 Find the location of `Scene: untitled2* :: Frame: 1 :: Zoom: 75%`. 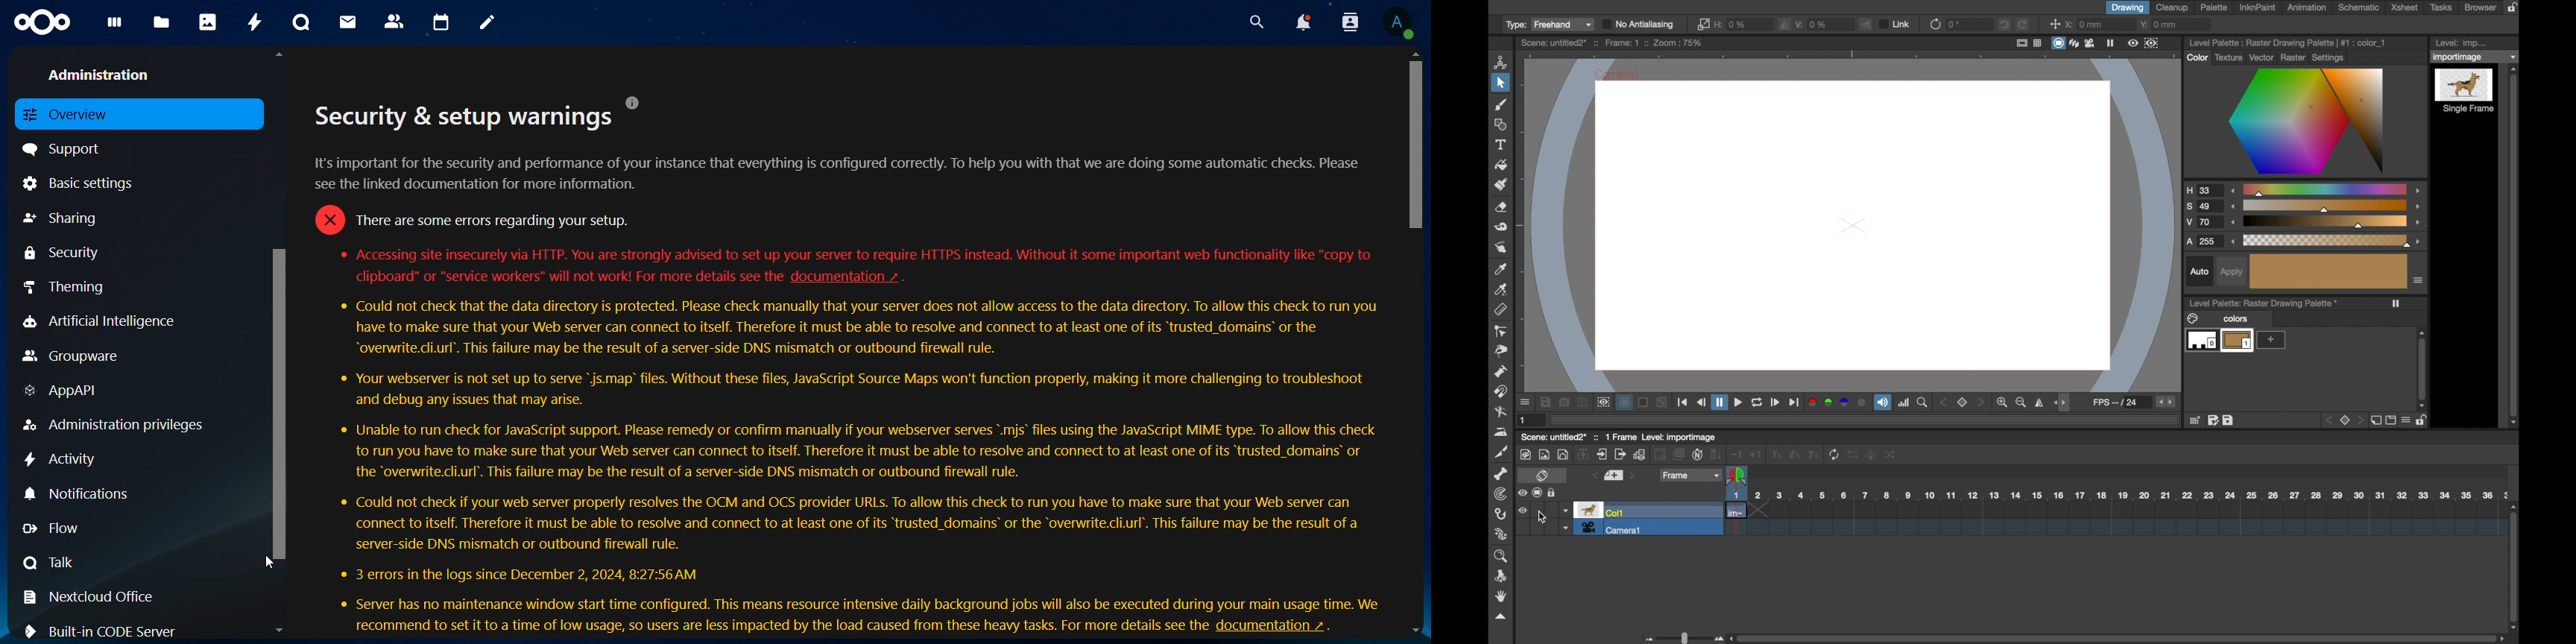

Scene: untitled2* :: Frame: 1 :: Zoom: 75% is located at coordinates (1611, 43).